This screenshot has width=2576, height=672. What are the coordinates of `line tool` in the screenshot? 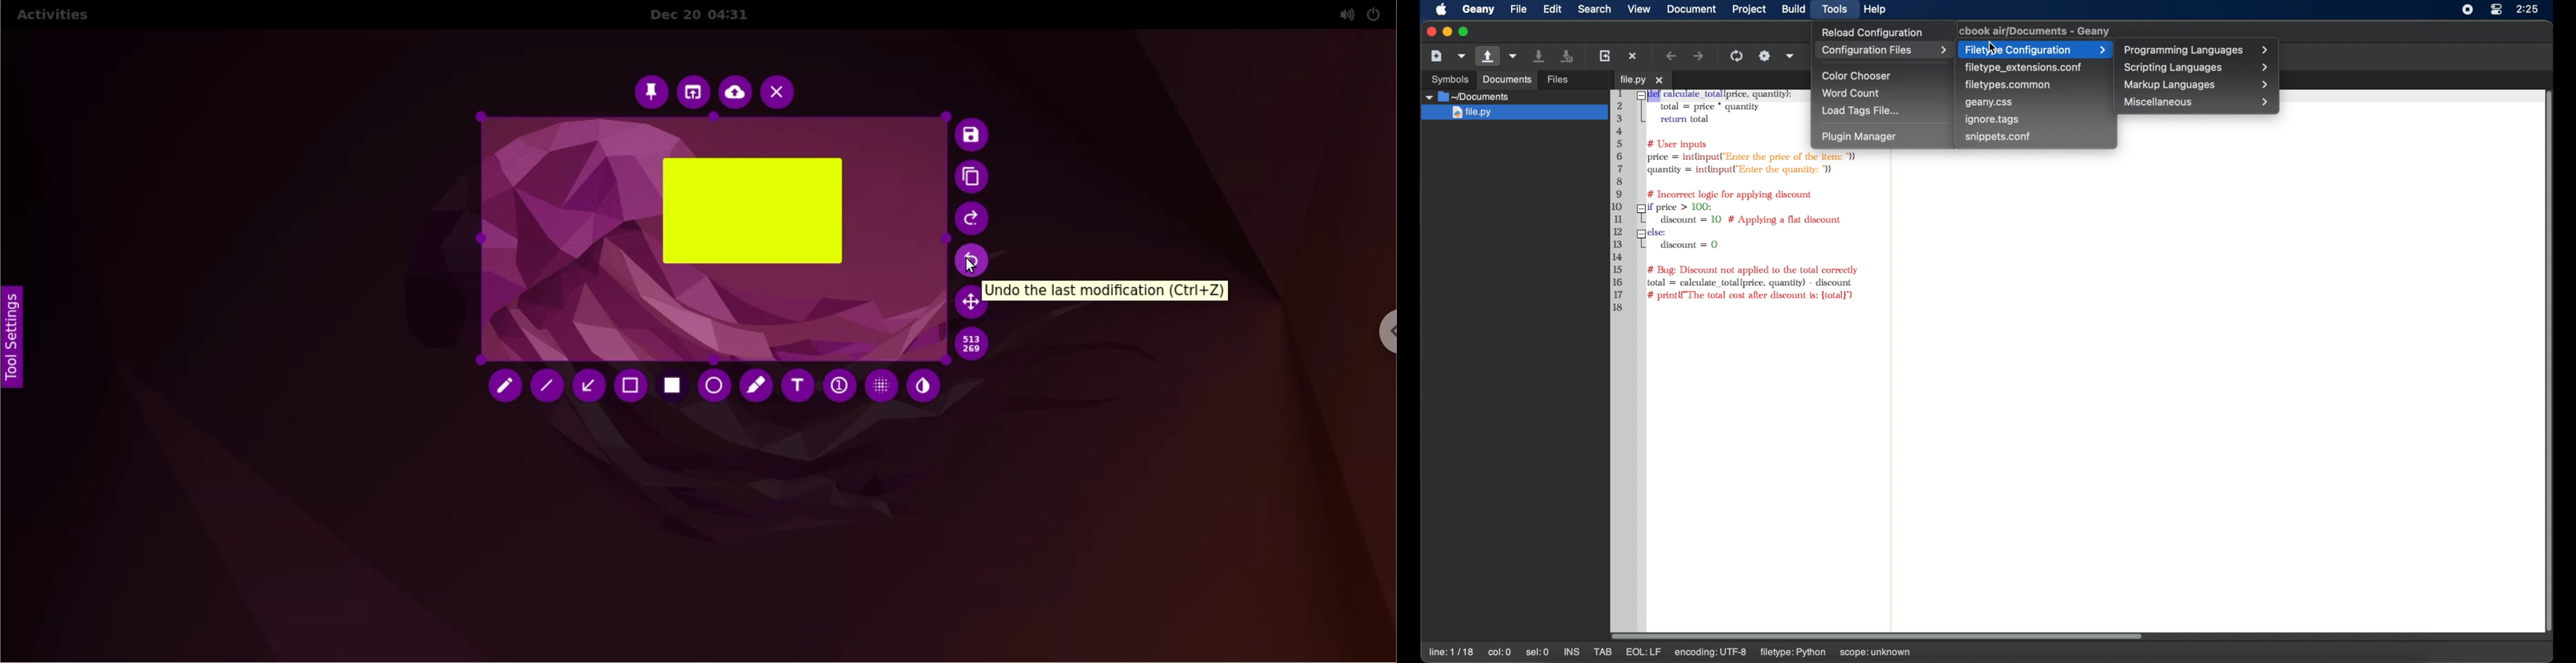 It's located at (547, 385).